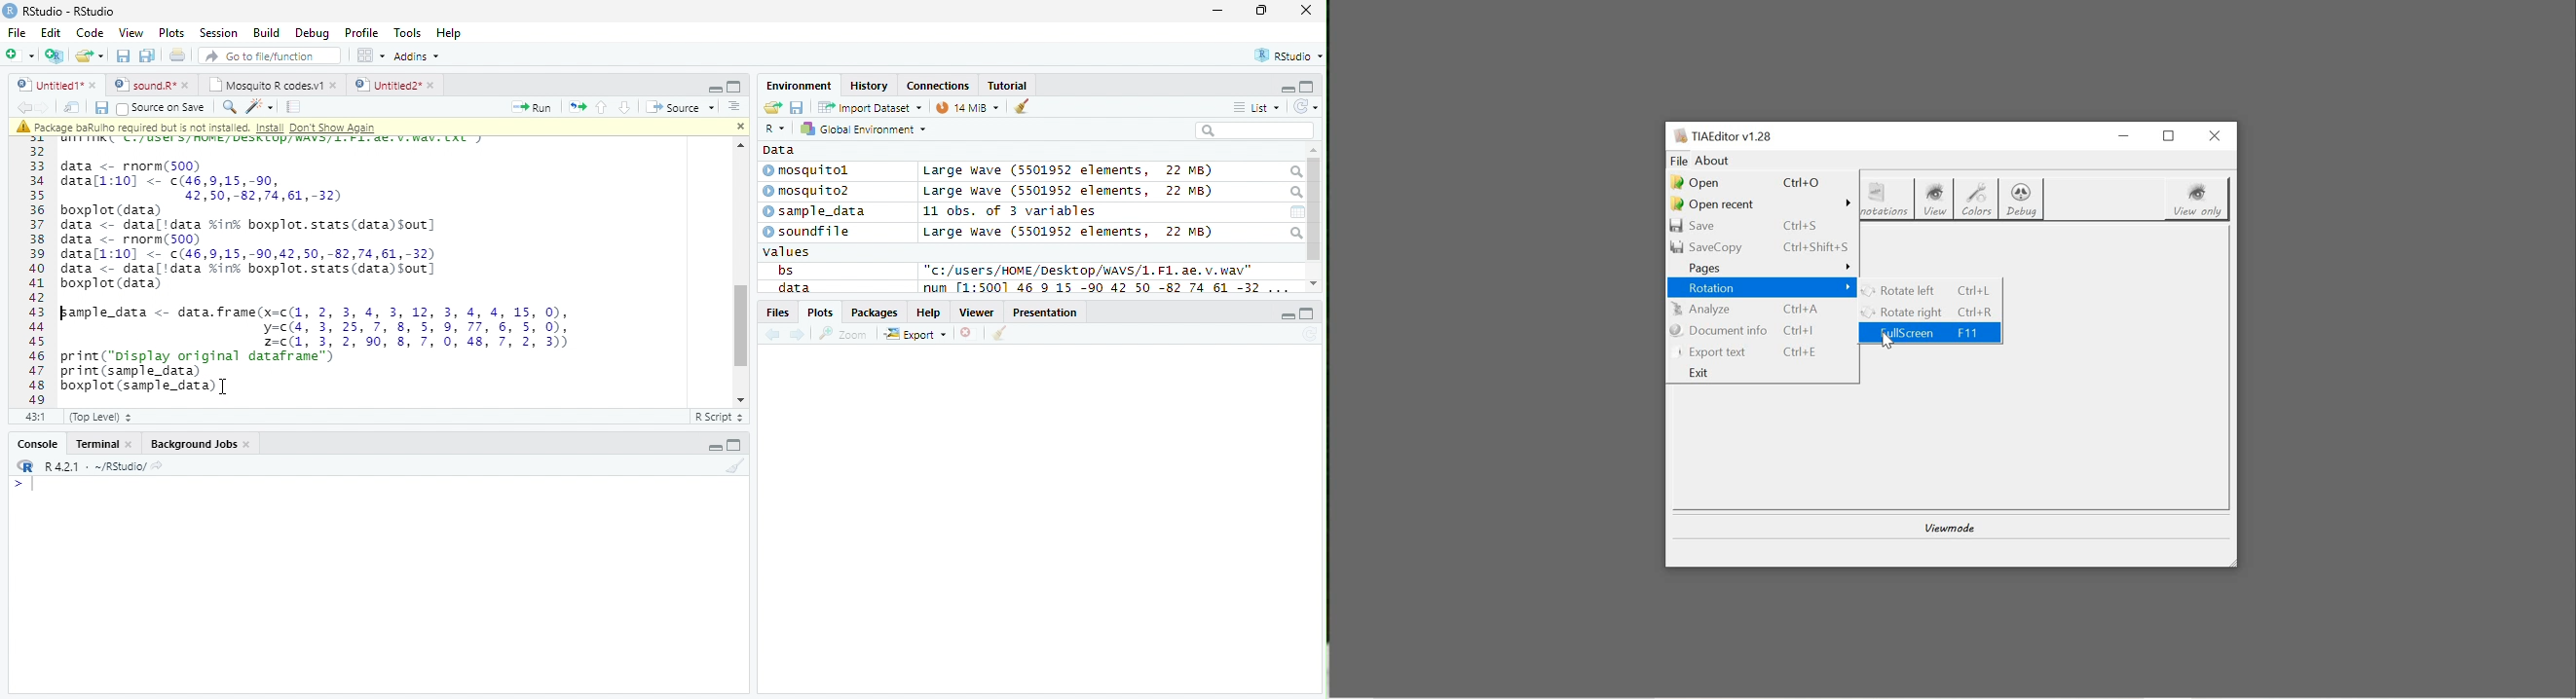  What do you see at coordinates (1219, 10) in the screenshot?
I see `minimize` at bounding box center [1219, 10].